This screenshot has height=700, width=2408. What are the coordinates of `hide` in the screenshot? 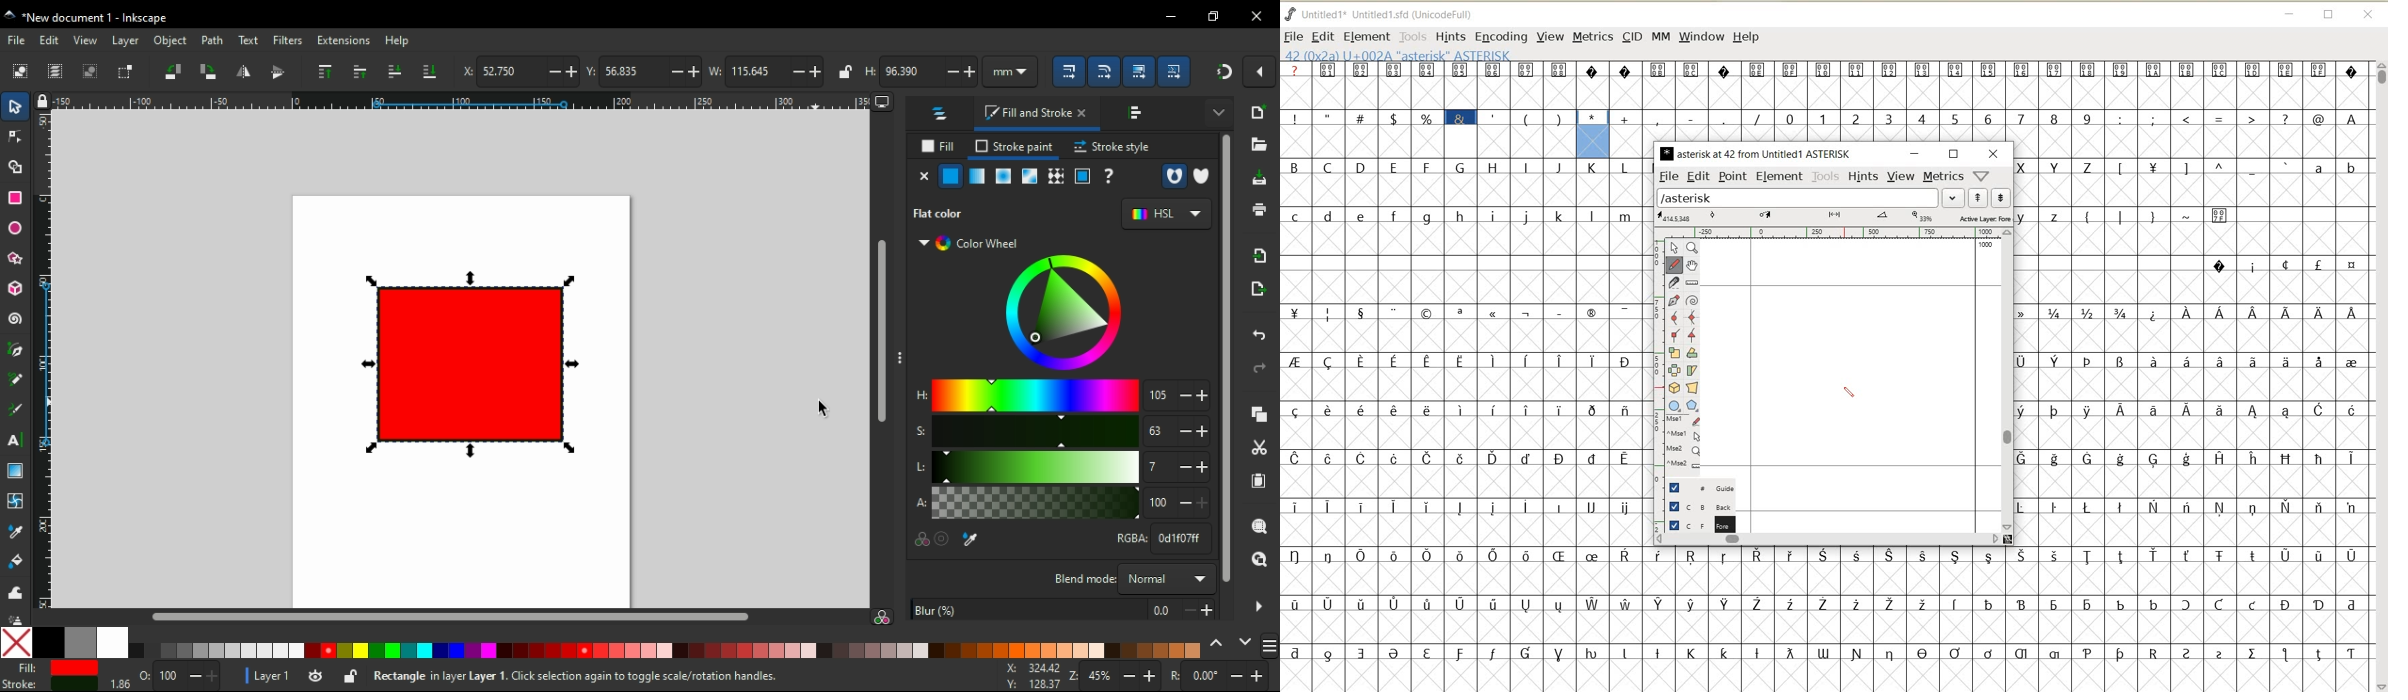 It's located at (1258, 607).